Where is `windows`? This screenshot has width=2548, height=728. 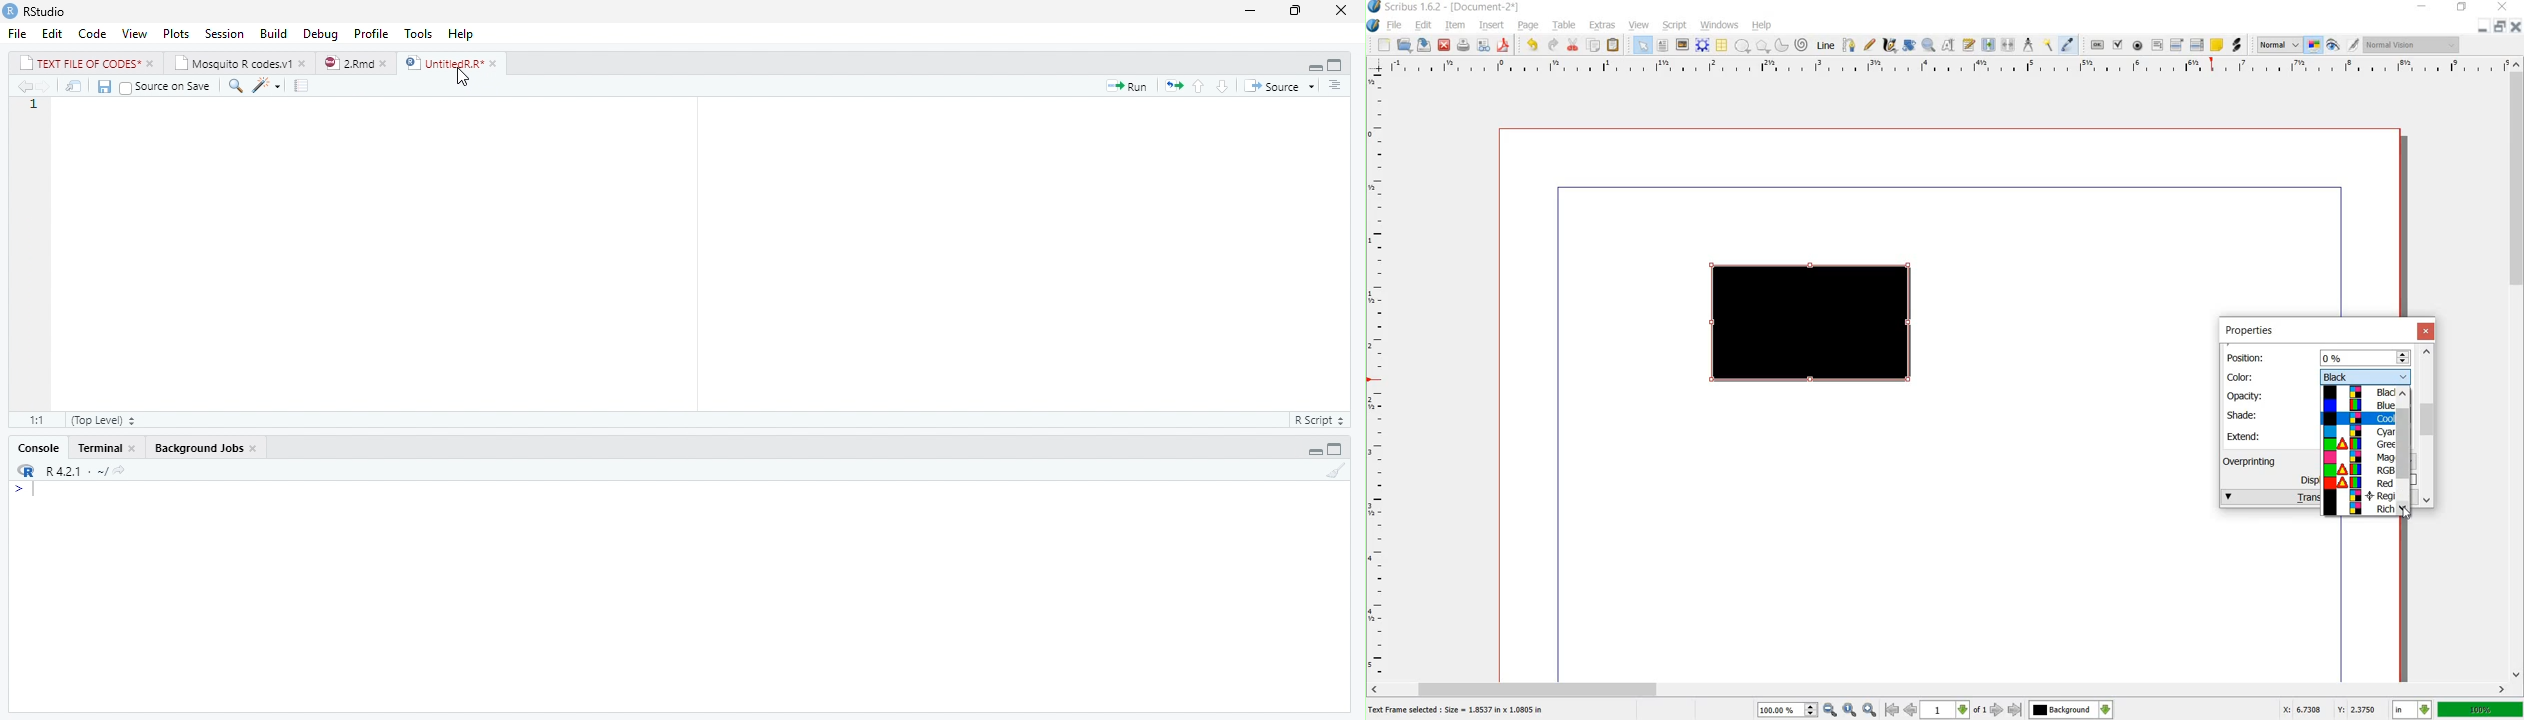
windows is located at coordinates (1719, 26).